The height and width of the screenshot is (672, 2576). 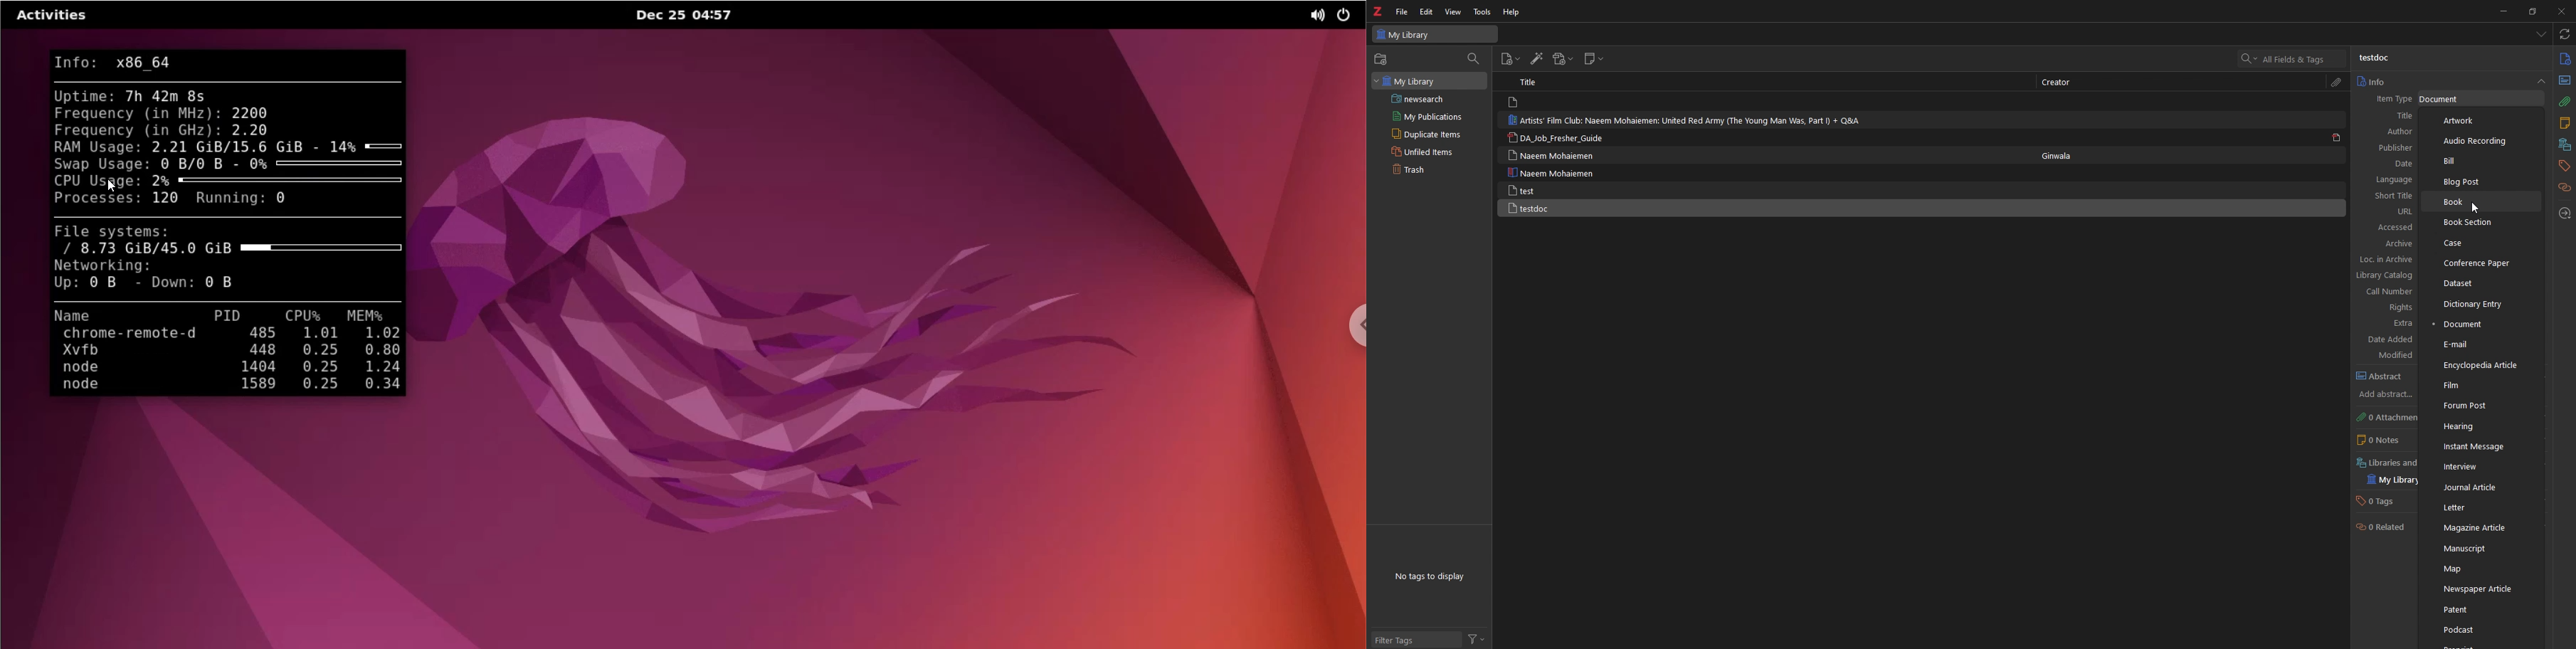 I want to click on Ginwala, so click(x=2057, y=156).